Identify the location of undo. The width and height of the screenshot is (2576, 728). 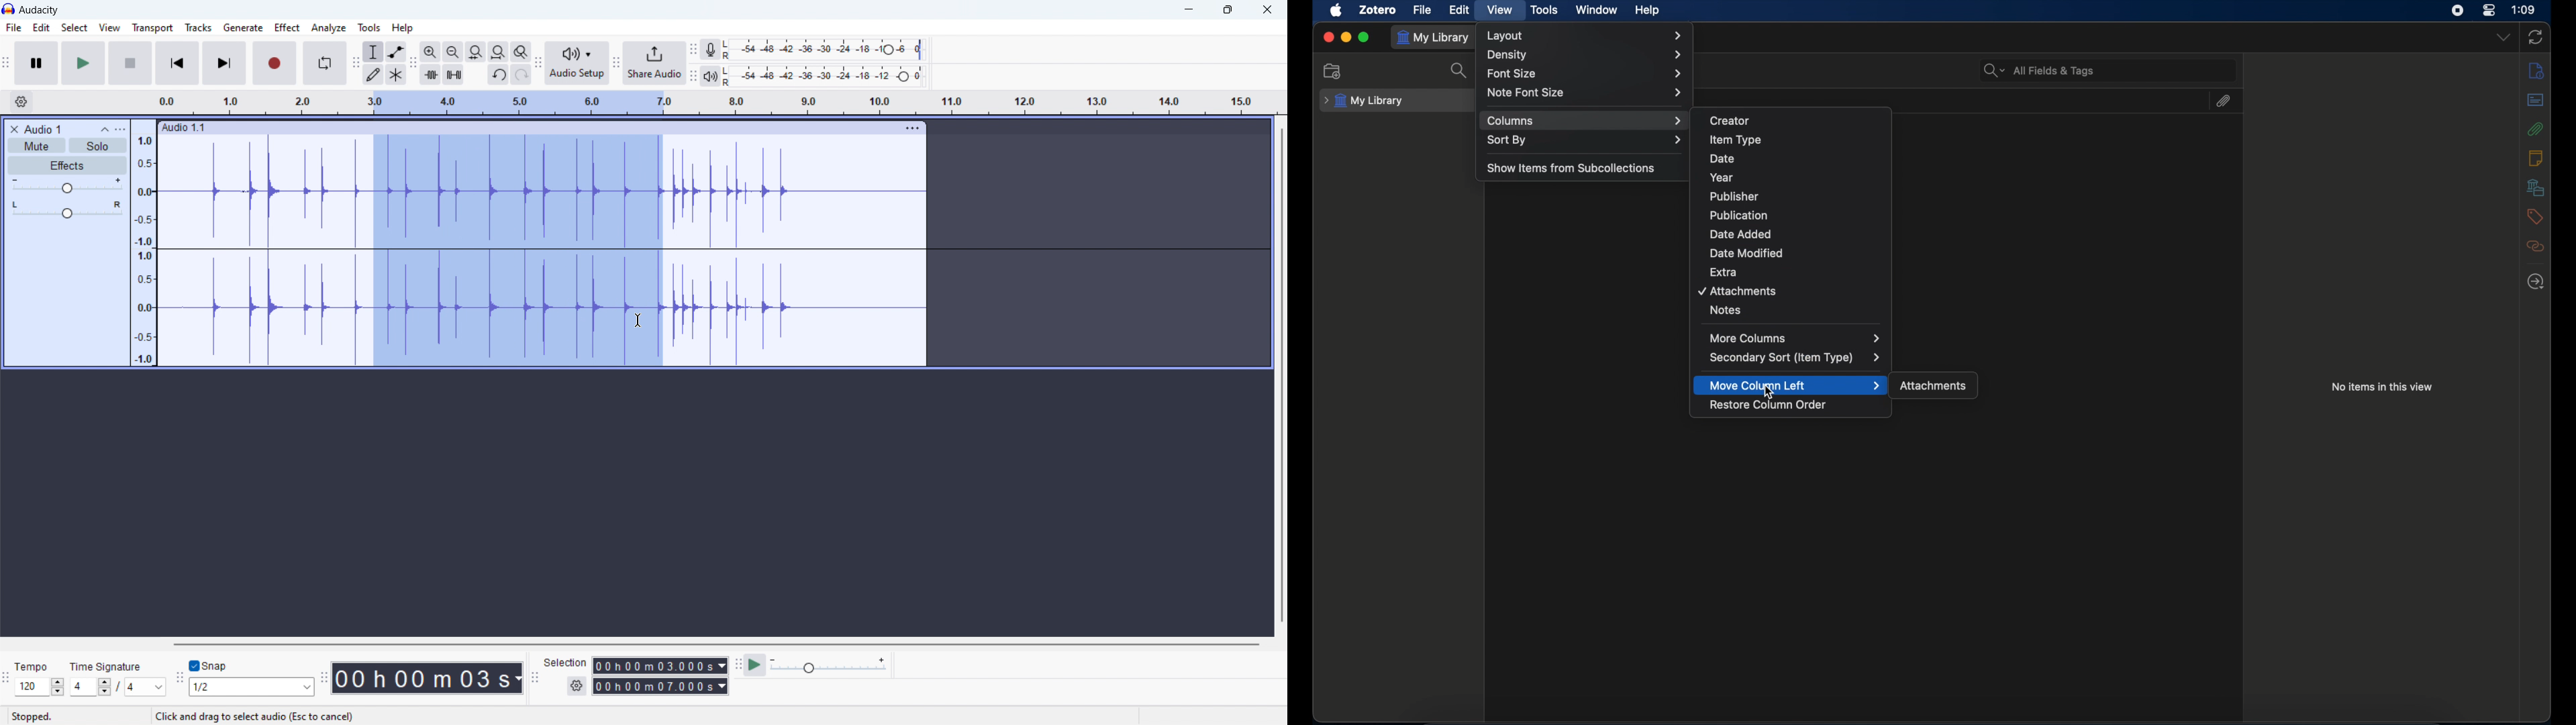
(498, 75).